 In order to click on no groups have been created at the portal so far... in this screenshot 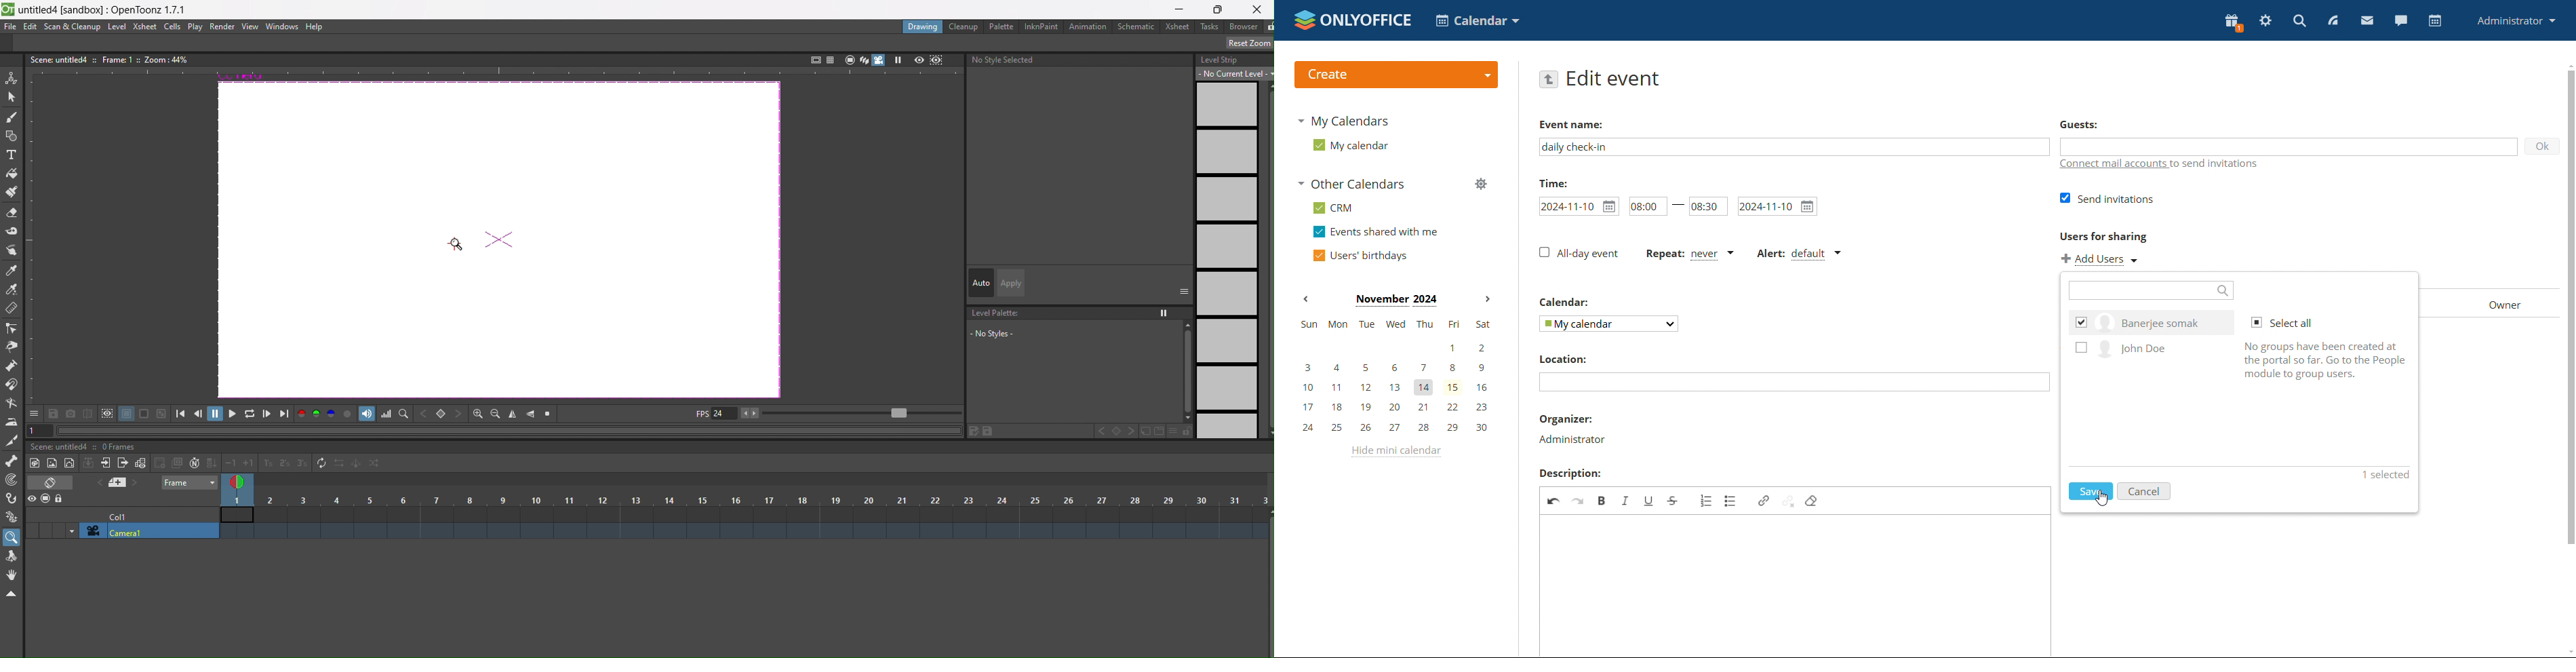, I will do `click(2330, 360)`.